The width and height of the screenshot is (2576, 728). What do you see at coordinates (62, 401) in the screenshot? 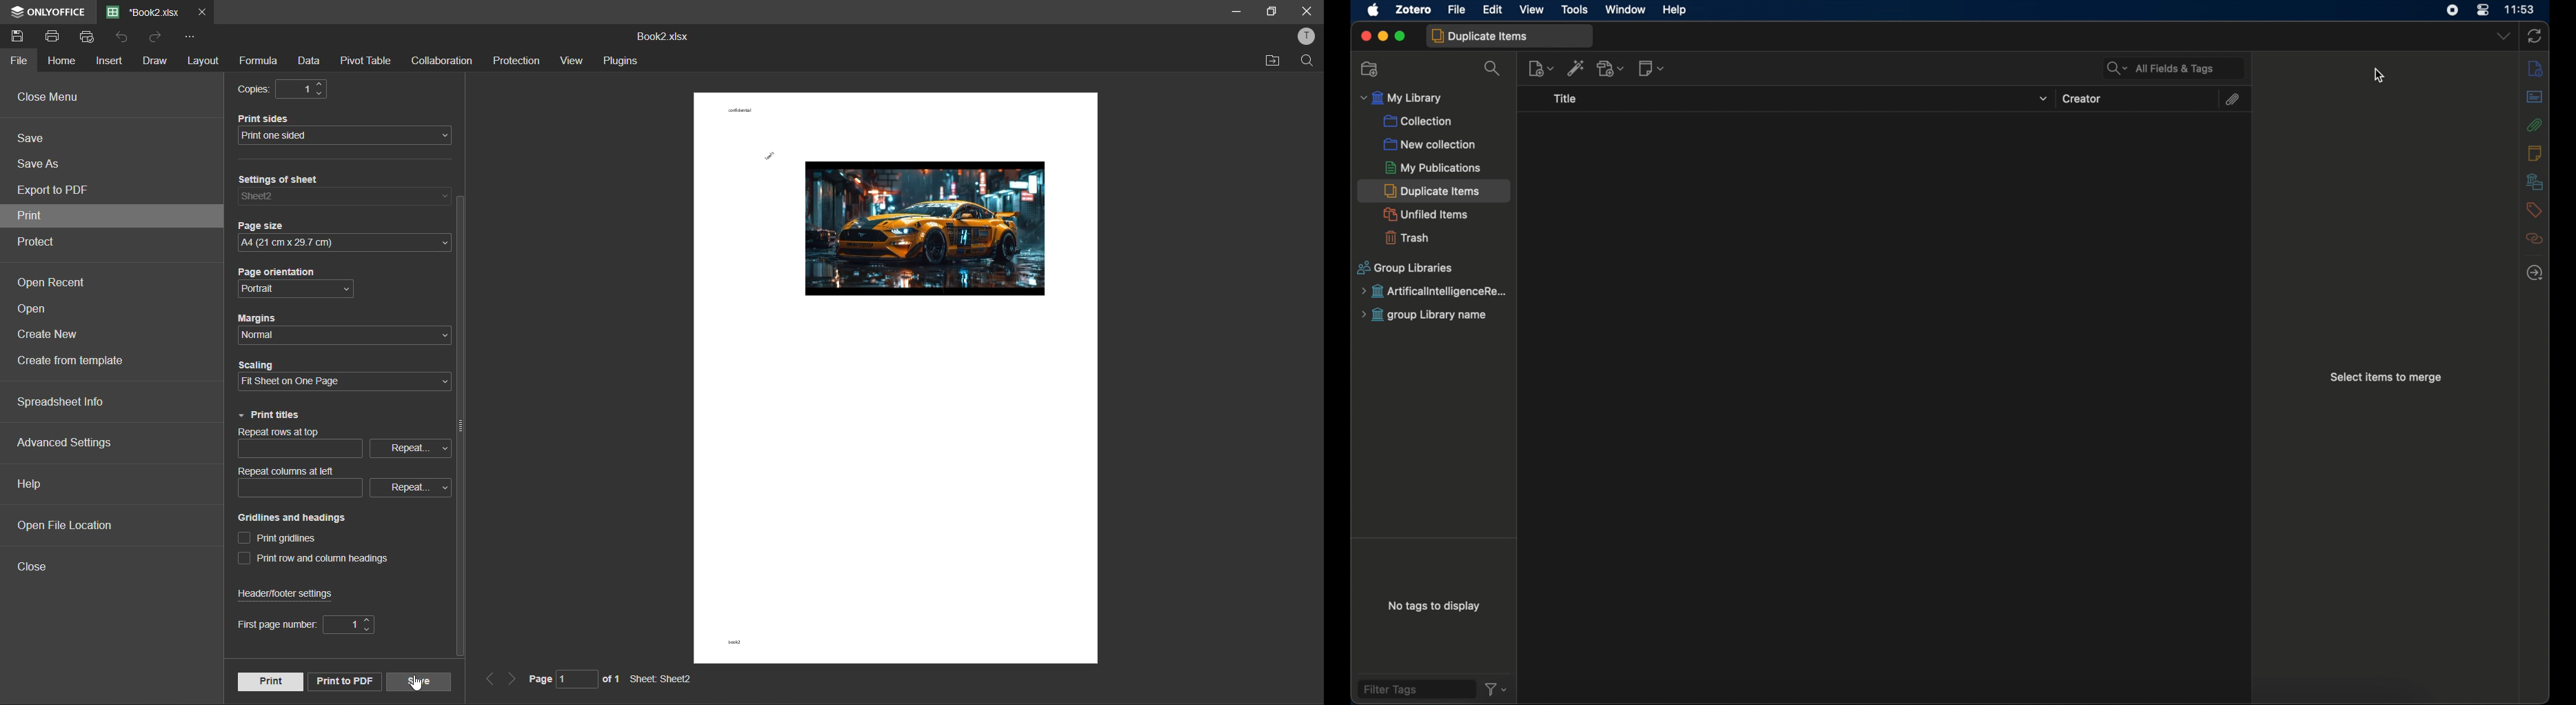
I see `spreadsheet info` at bounding box center [62, 401].